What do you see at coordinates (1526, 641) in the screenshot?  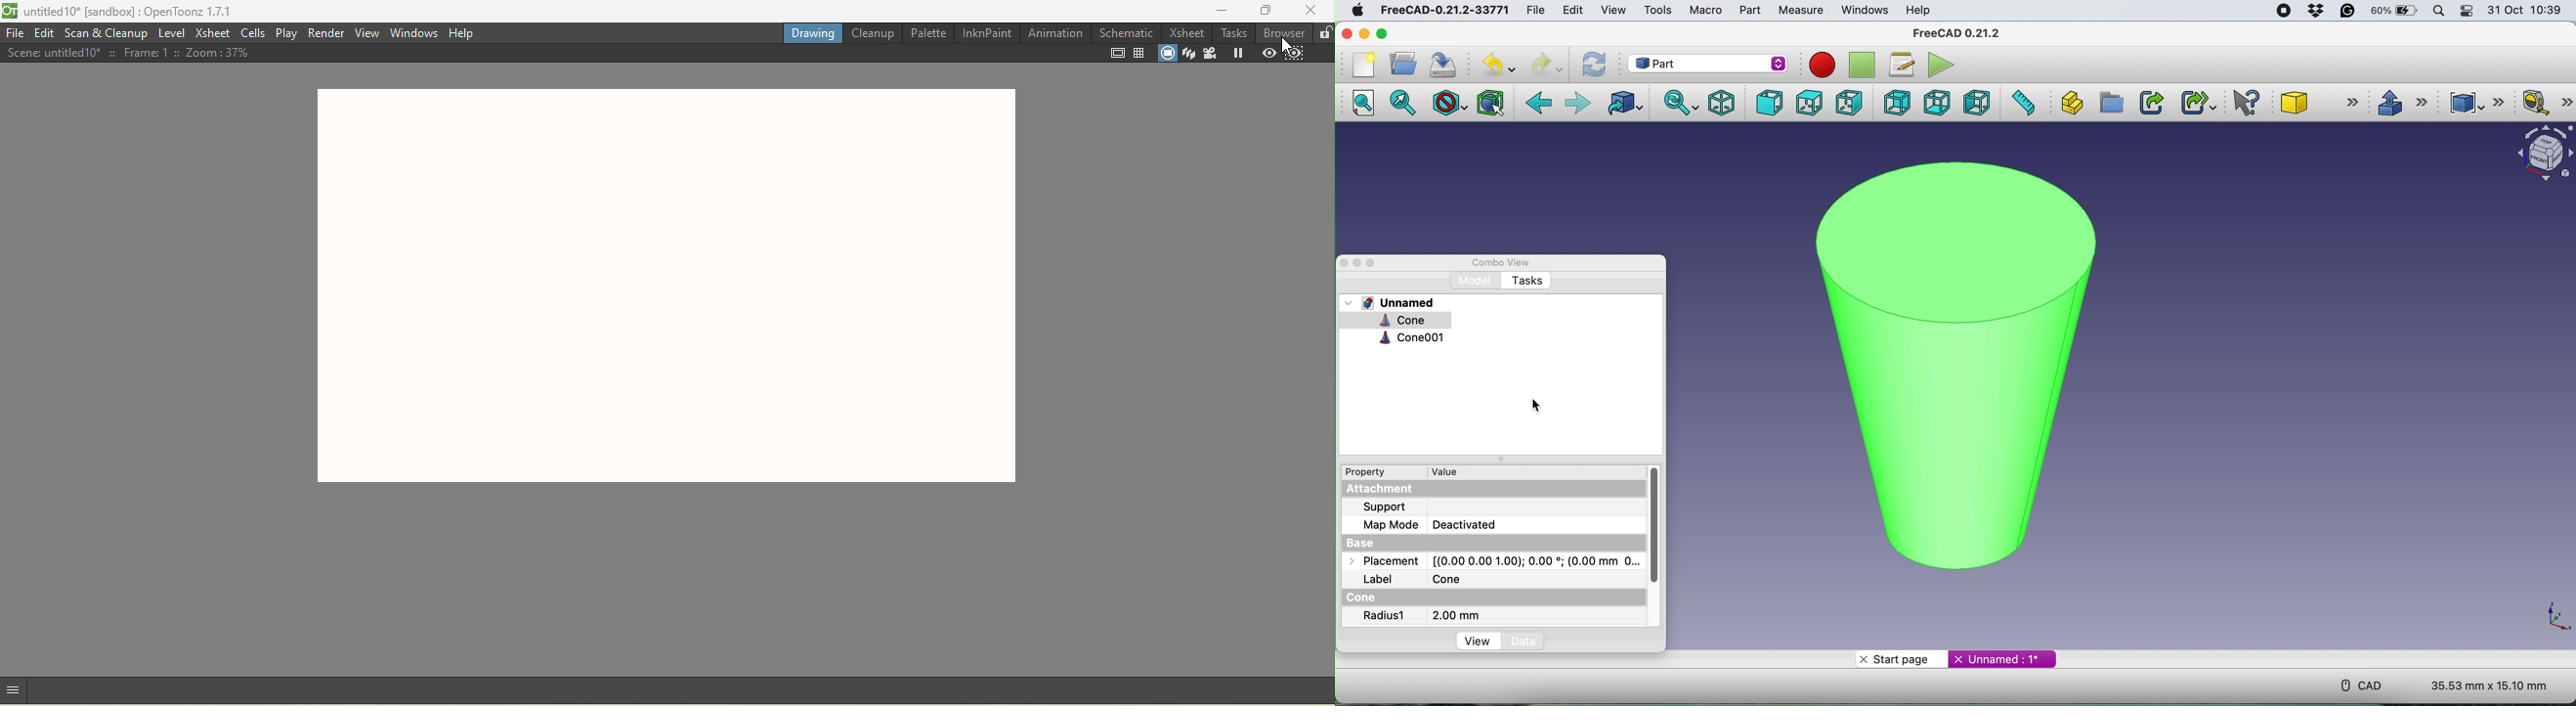 I see `data` at bounding box center [1526, 641].